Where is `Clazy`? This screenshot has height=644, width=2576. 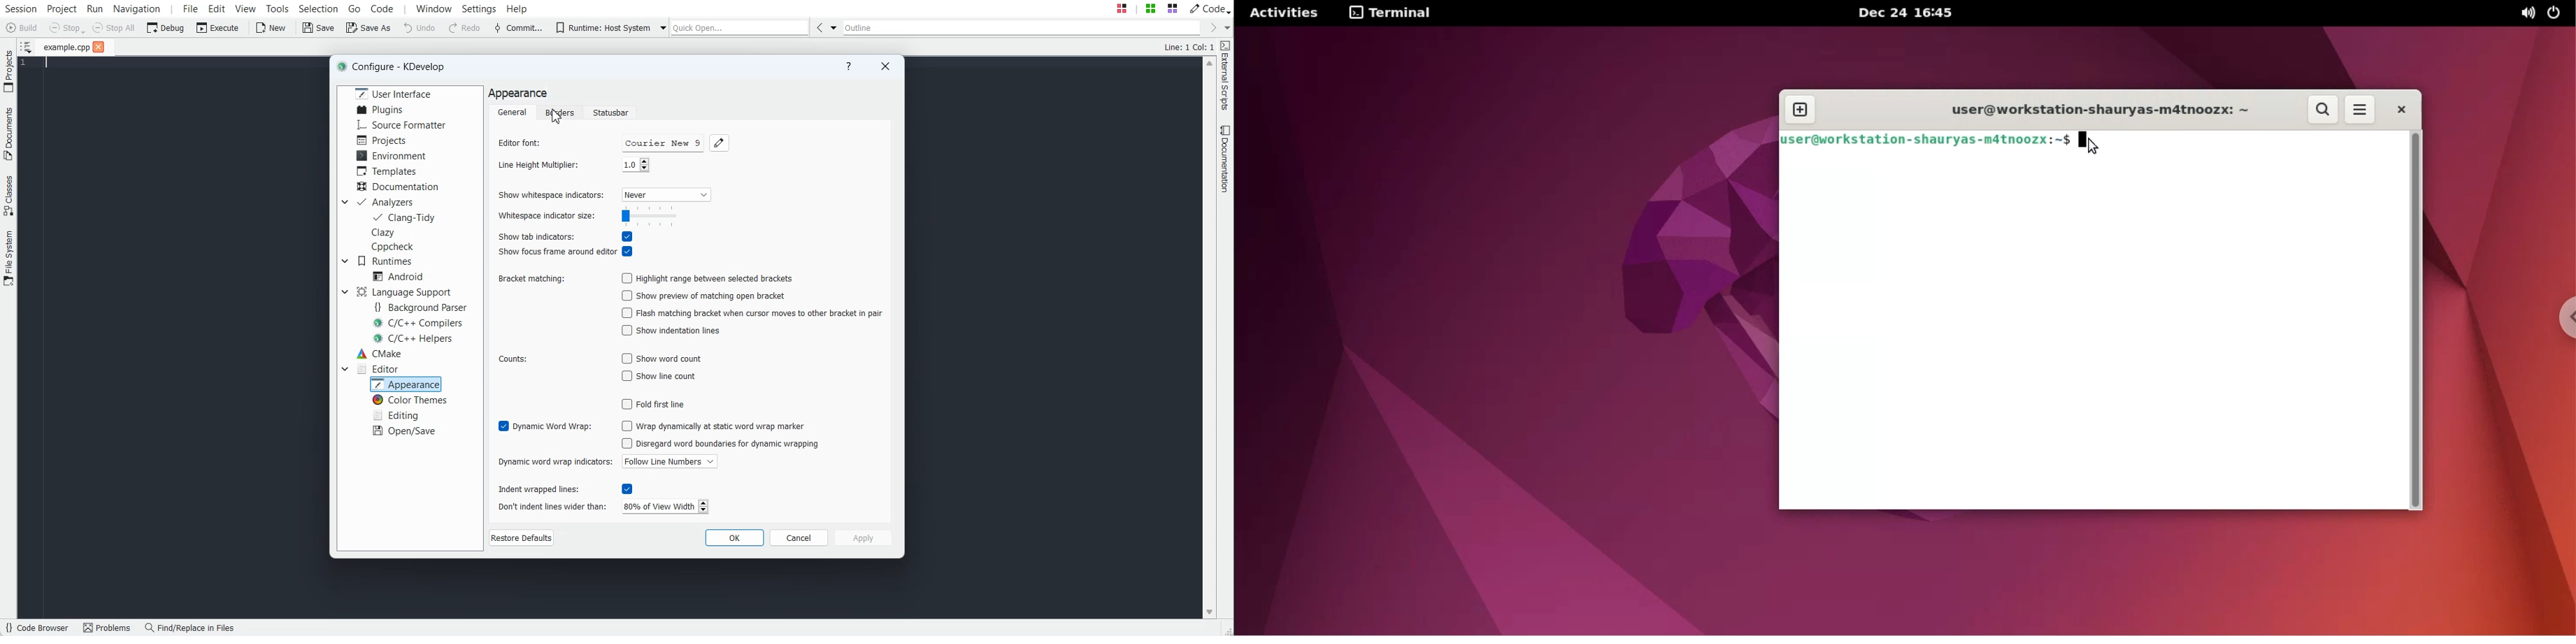
Clazy is located at coordinates (384, 233).